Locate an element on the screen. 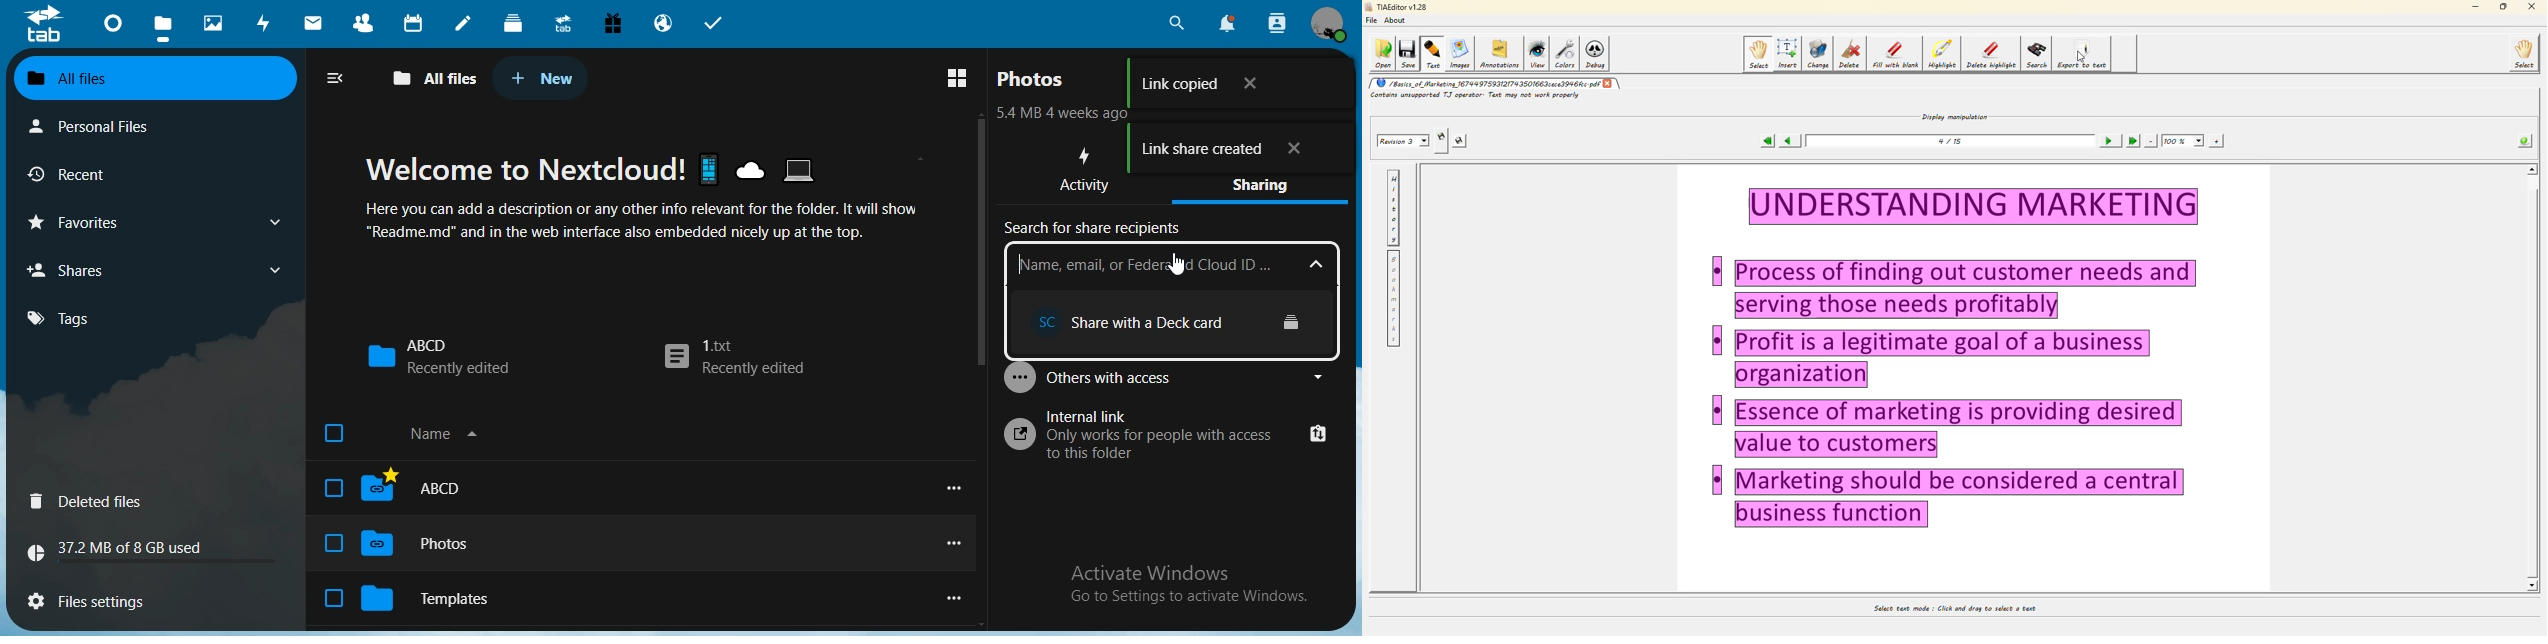 The width and height of the screenshot is (2548, 644). contacts is located at coordinates (369, 25).